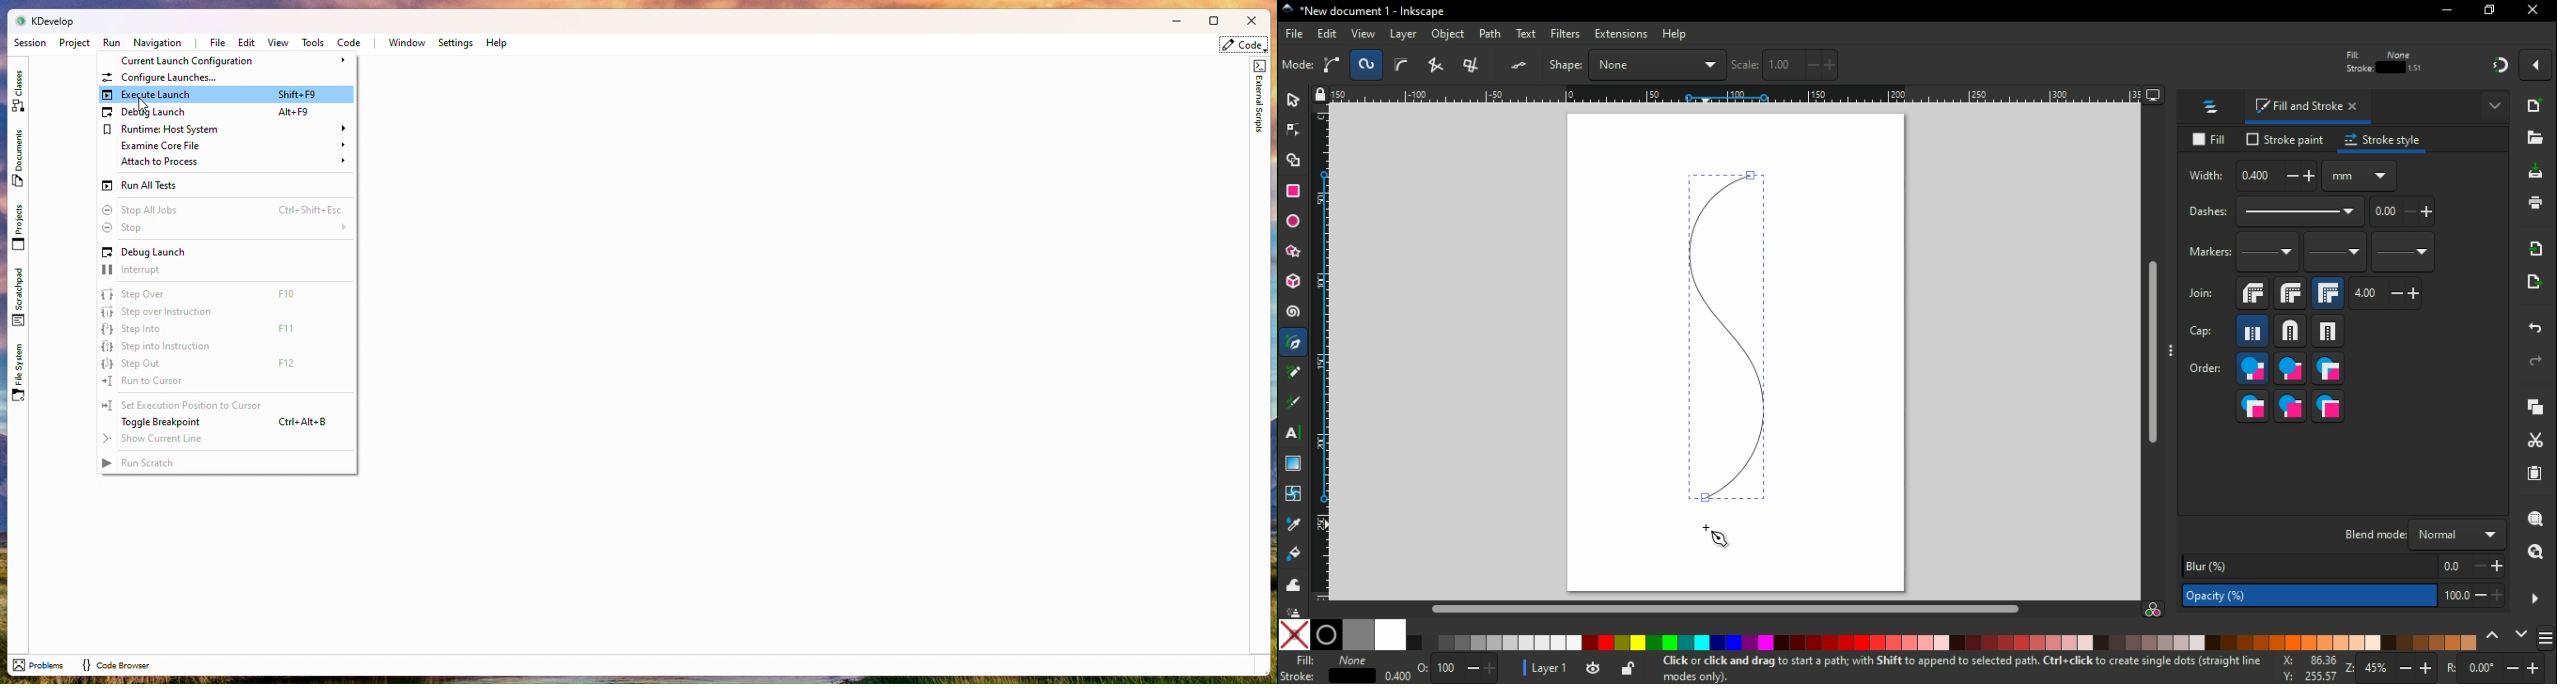  I want to click on calligraphy tool, so click(1293, 404).